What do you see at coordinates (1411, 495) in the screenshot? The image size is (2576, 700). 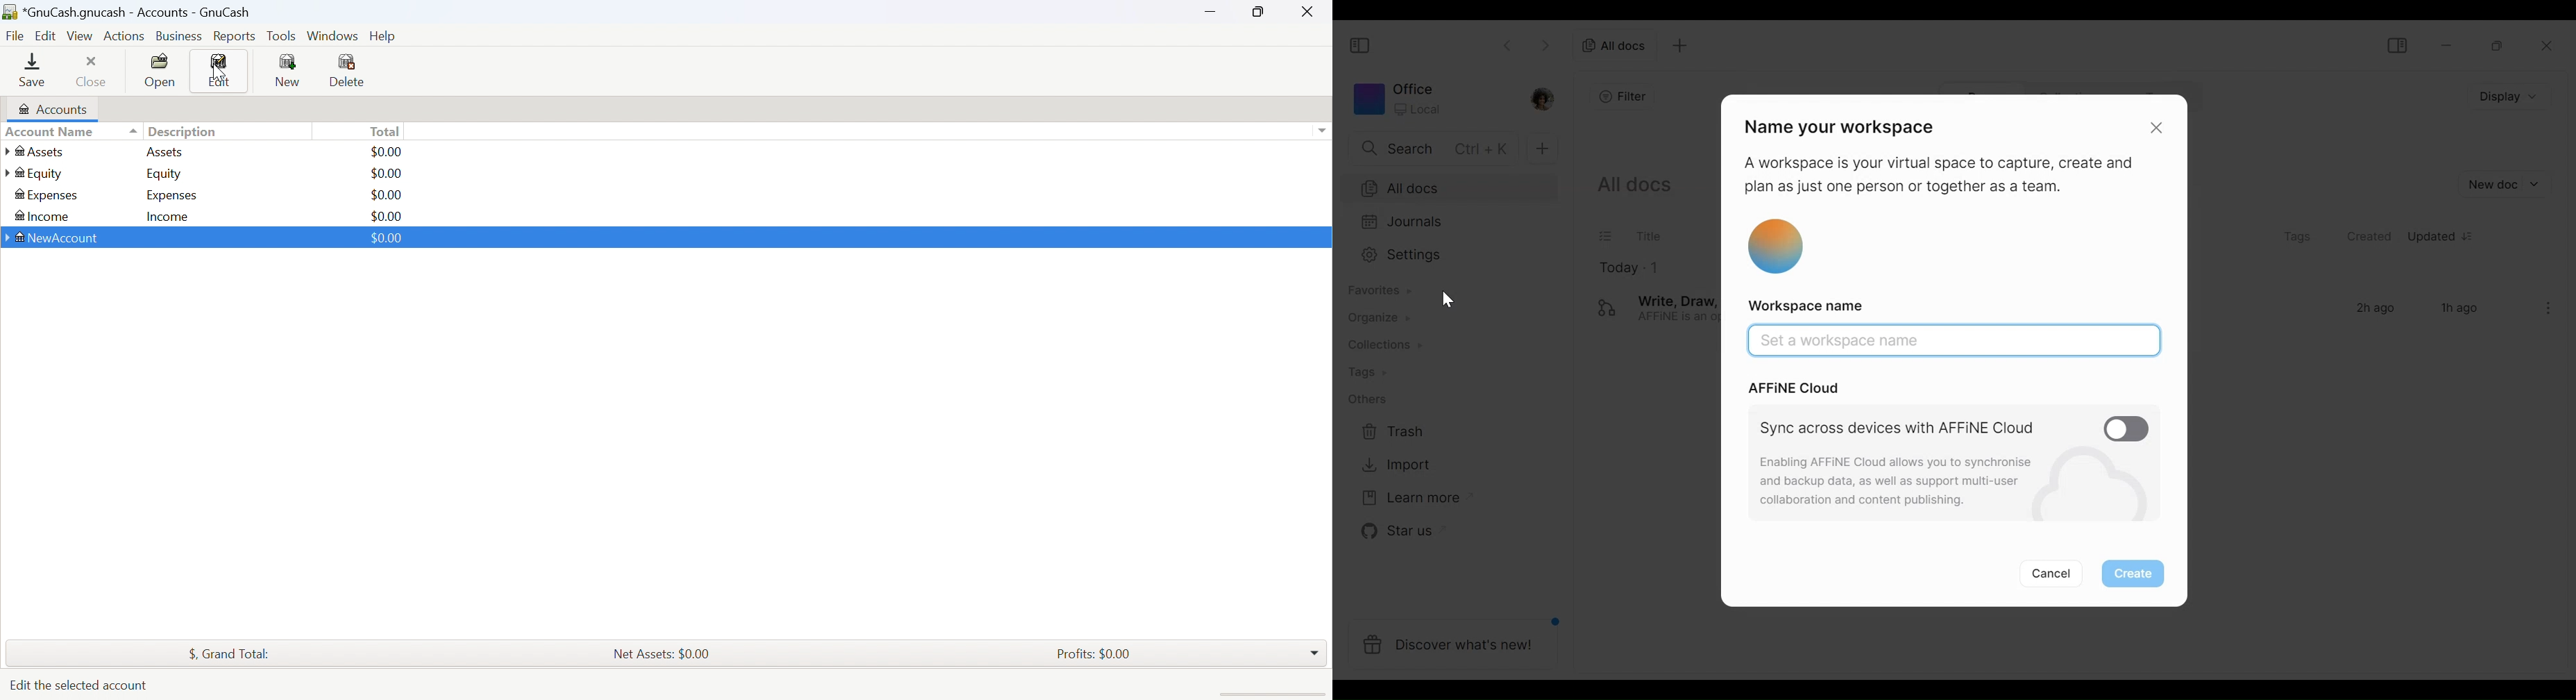 I see `Learn more` at bounding box center [1411, 495].